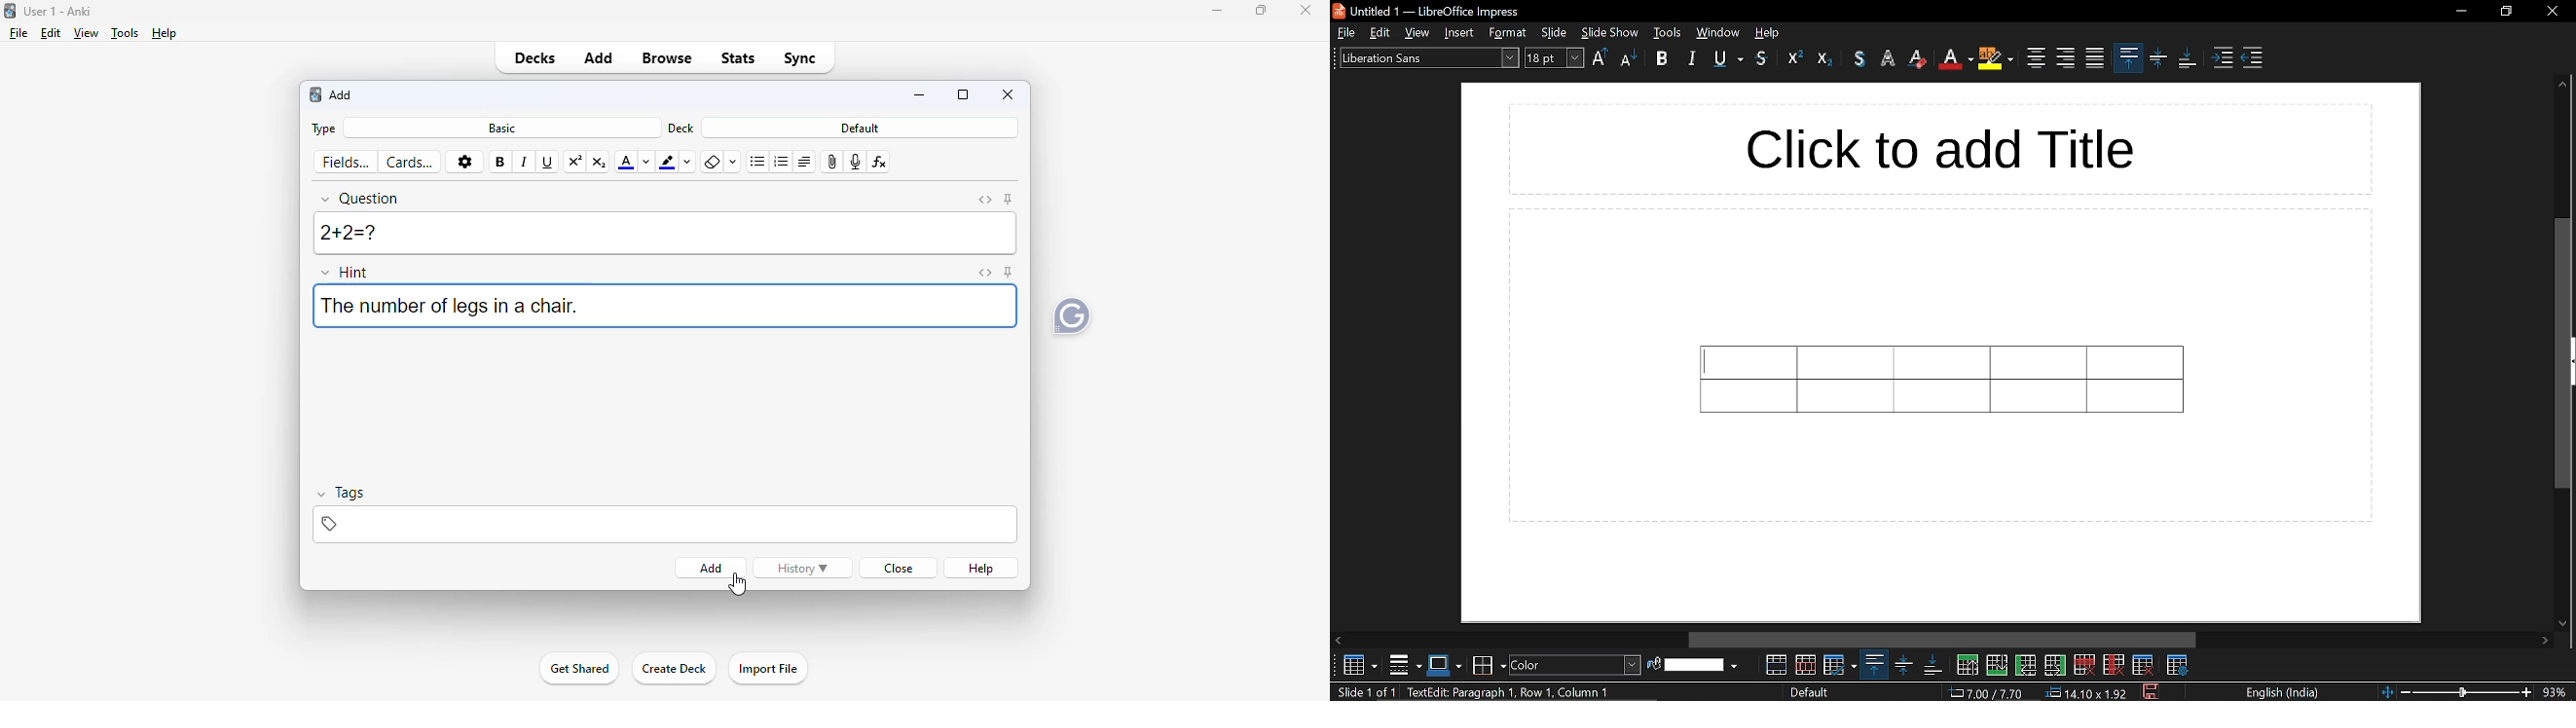 This screenshot has width=2576, height=728. Describe the element at coordinates (2179, 665) in the screenshot. I see `table properties` at that location.